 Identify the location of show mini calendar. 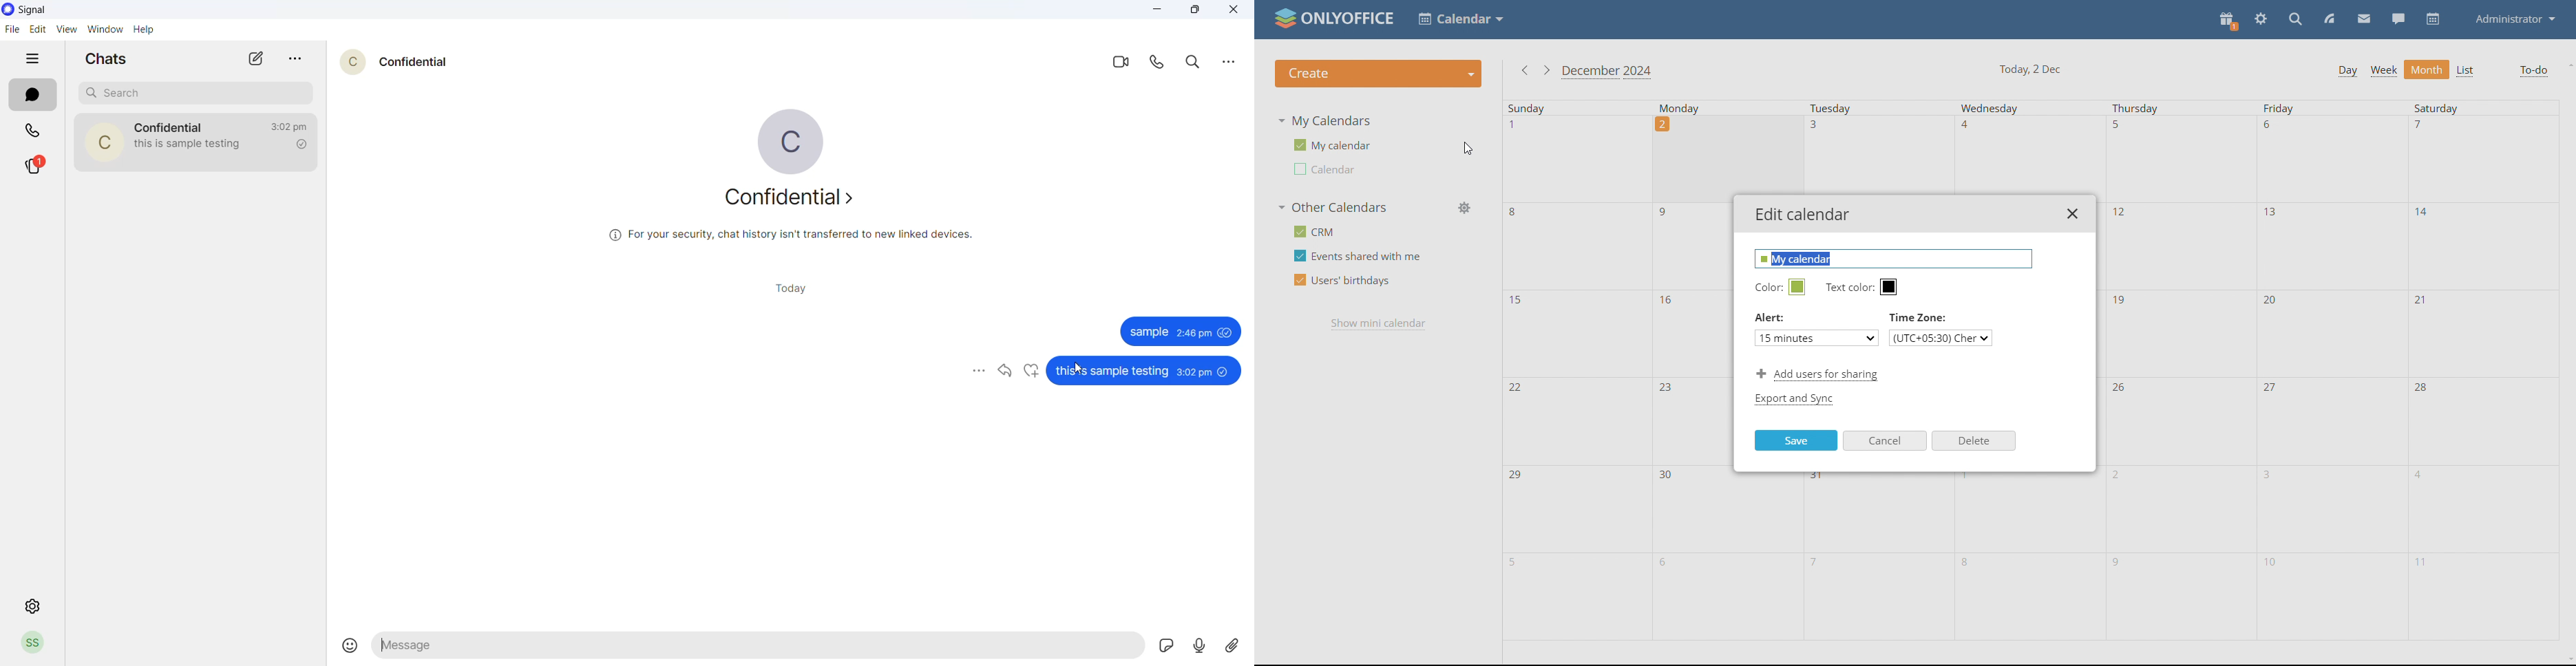
(1380, 325).